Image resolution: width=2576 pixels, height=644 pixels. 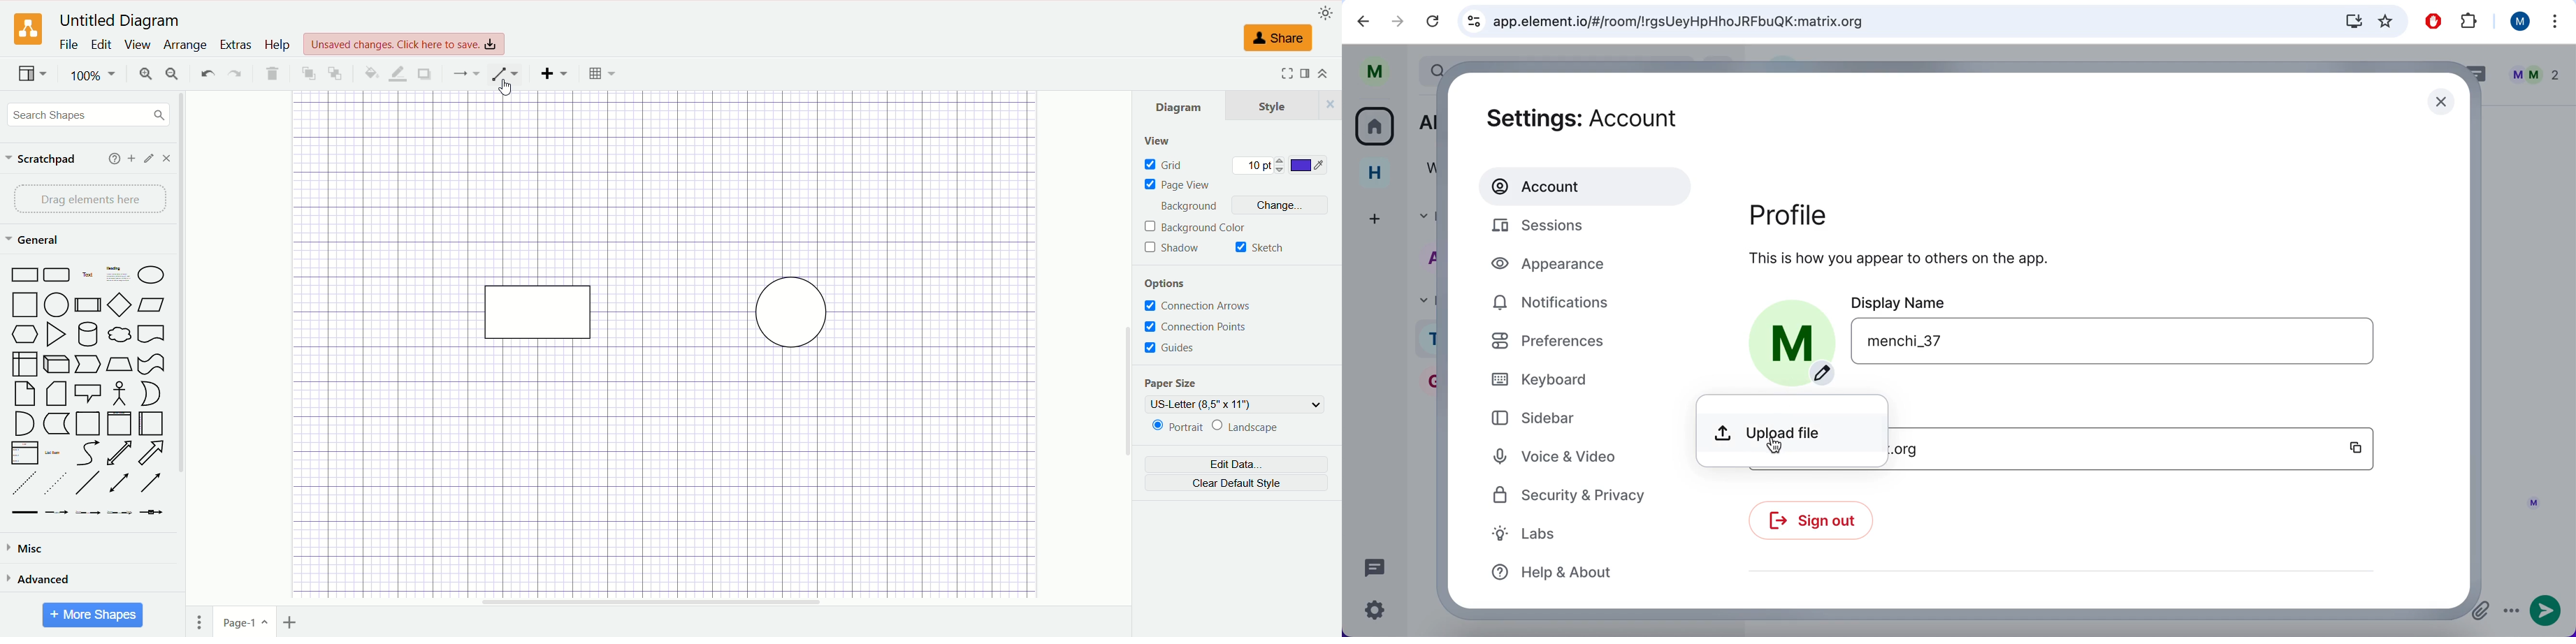 I want to click on expand/collapse, so click(x=1323, y=73).